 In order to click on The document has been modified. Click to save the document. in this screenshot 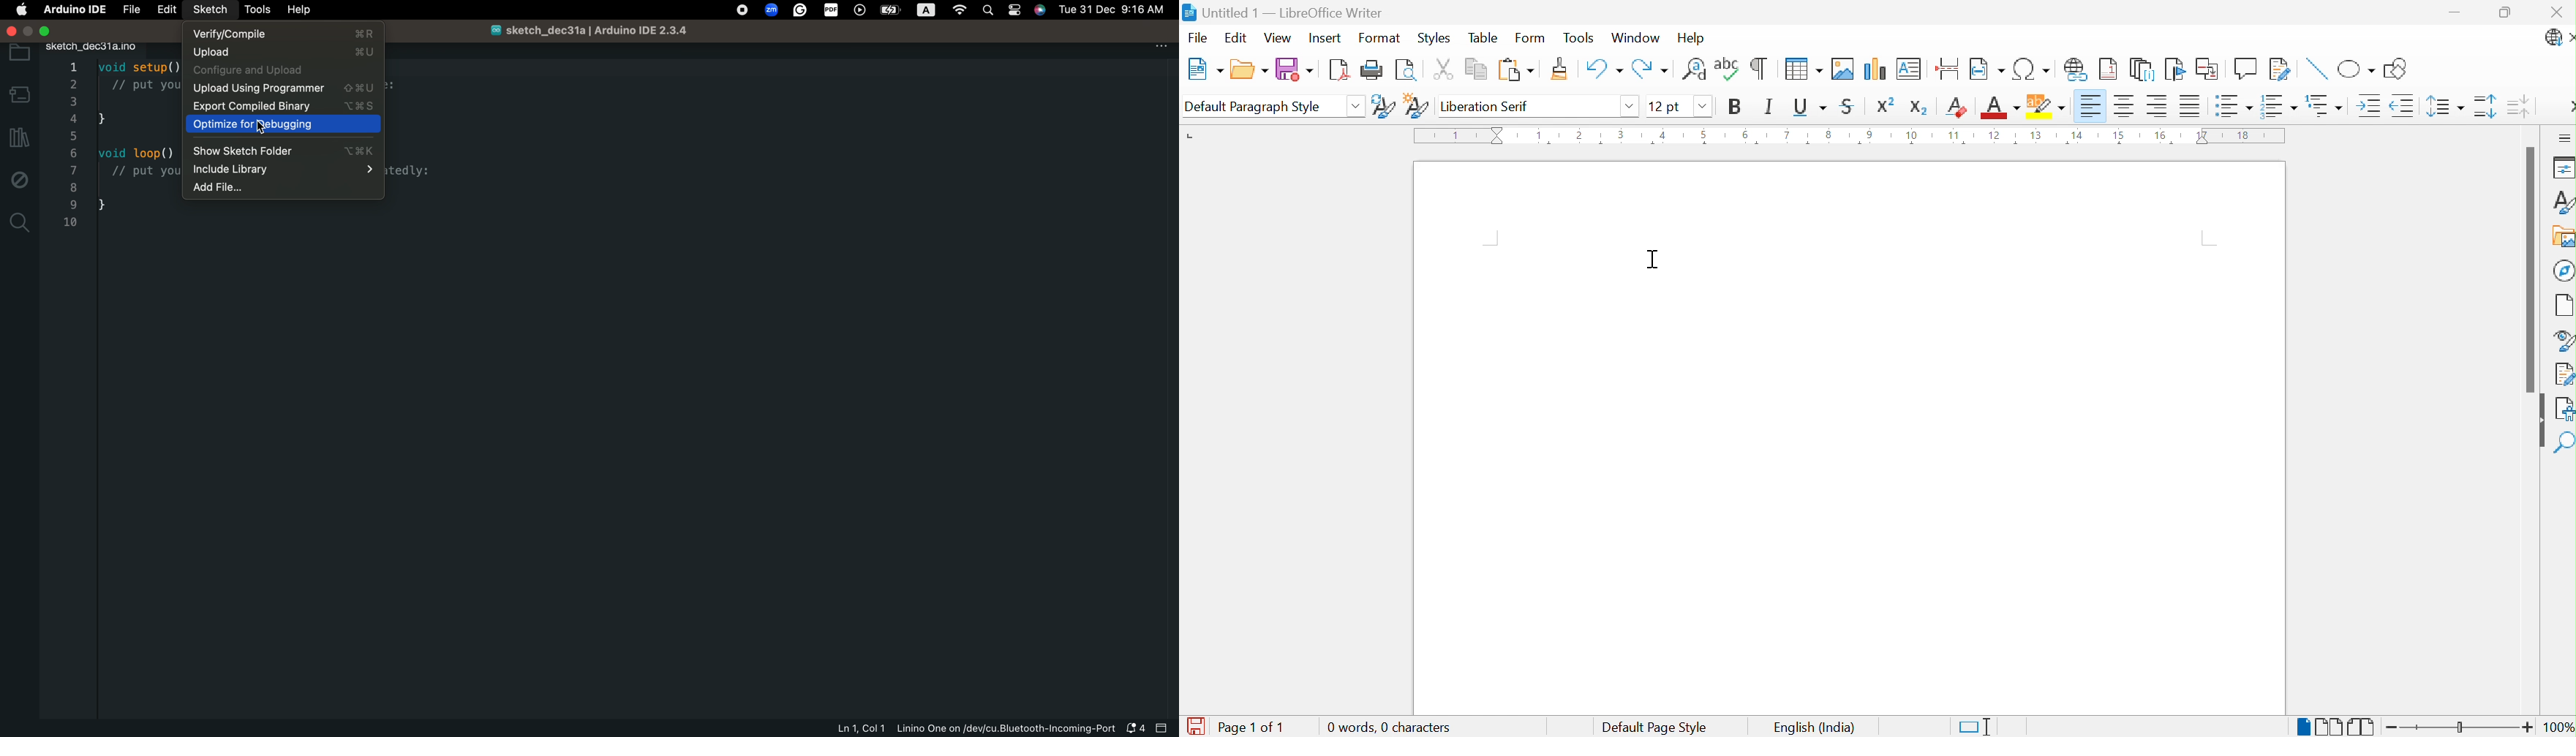, I will do `click(1194, 725)`.